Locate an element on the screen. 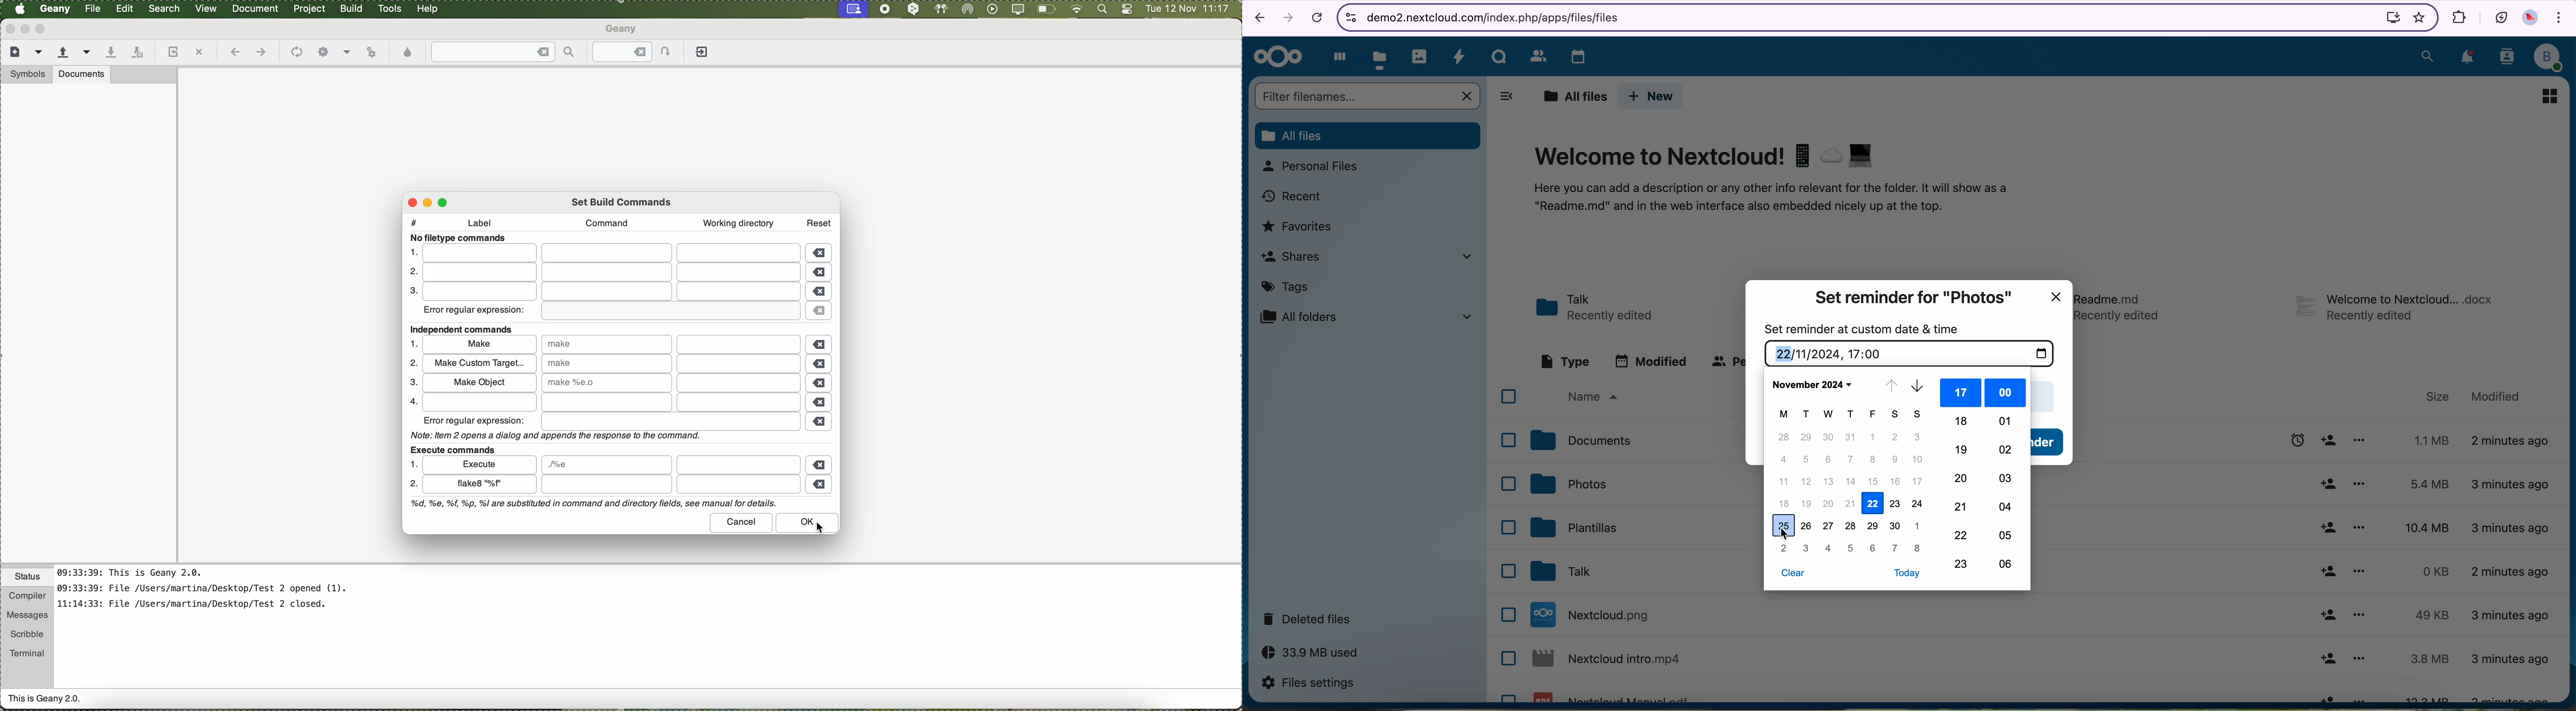 The height and width of the screenshot is (728, 2576). click on files is located at coordinates (1382, 54).